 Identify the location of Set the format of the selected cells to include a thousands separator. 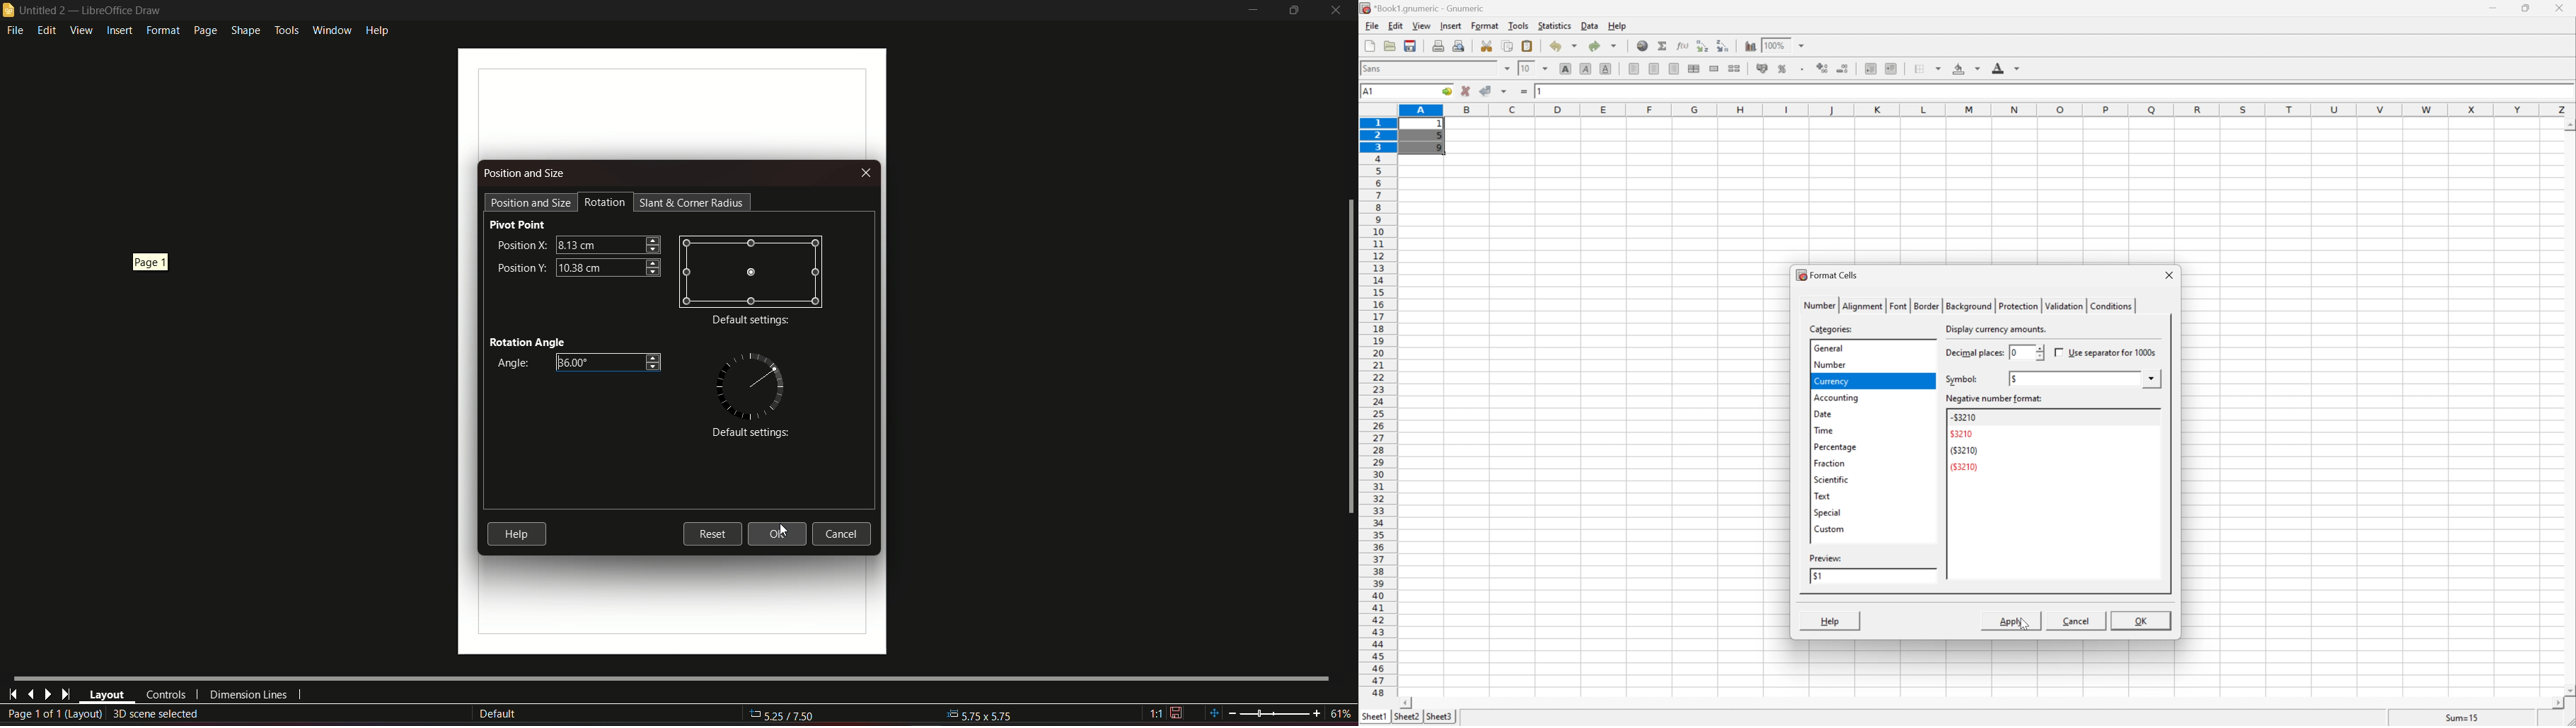
(1804, 69).